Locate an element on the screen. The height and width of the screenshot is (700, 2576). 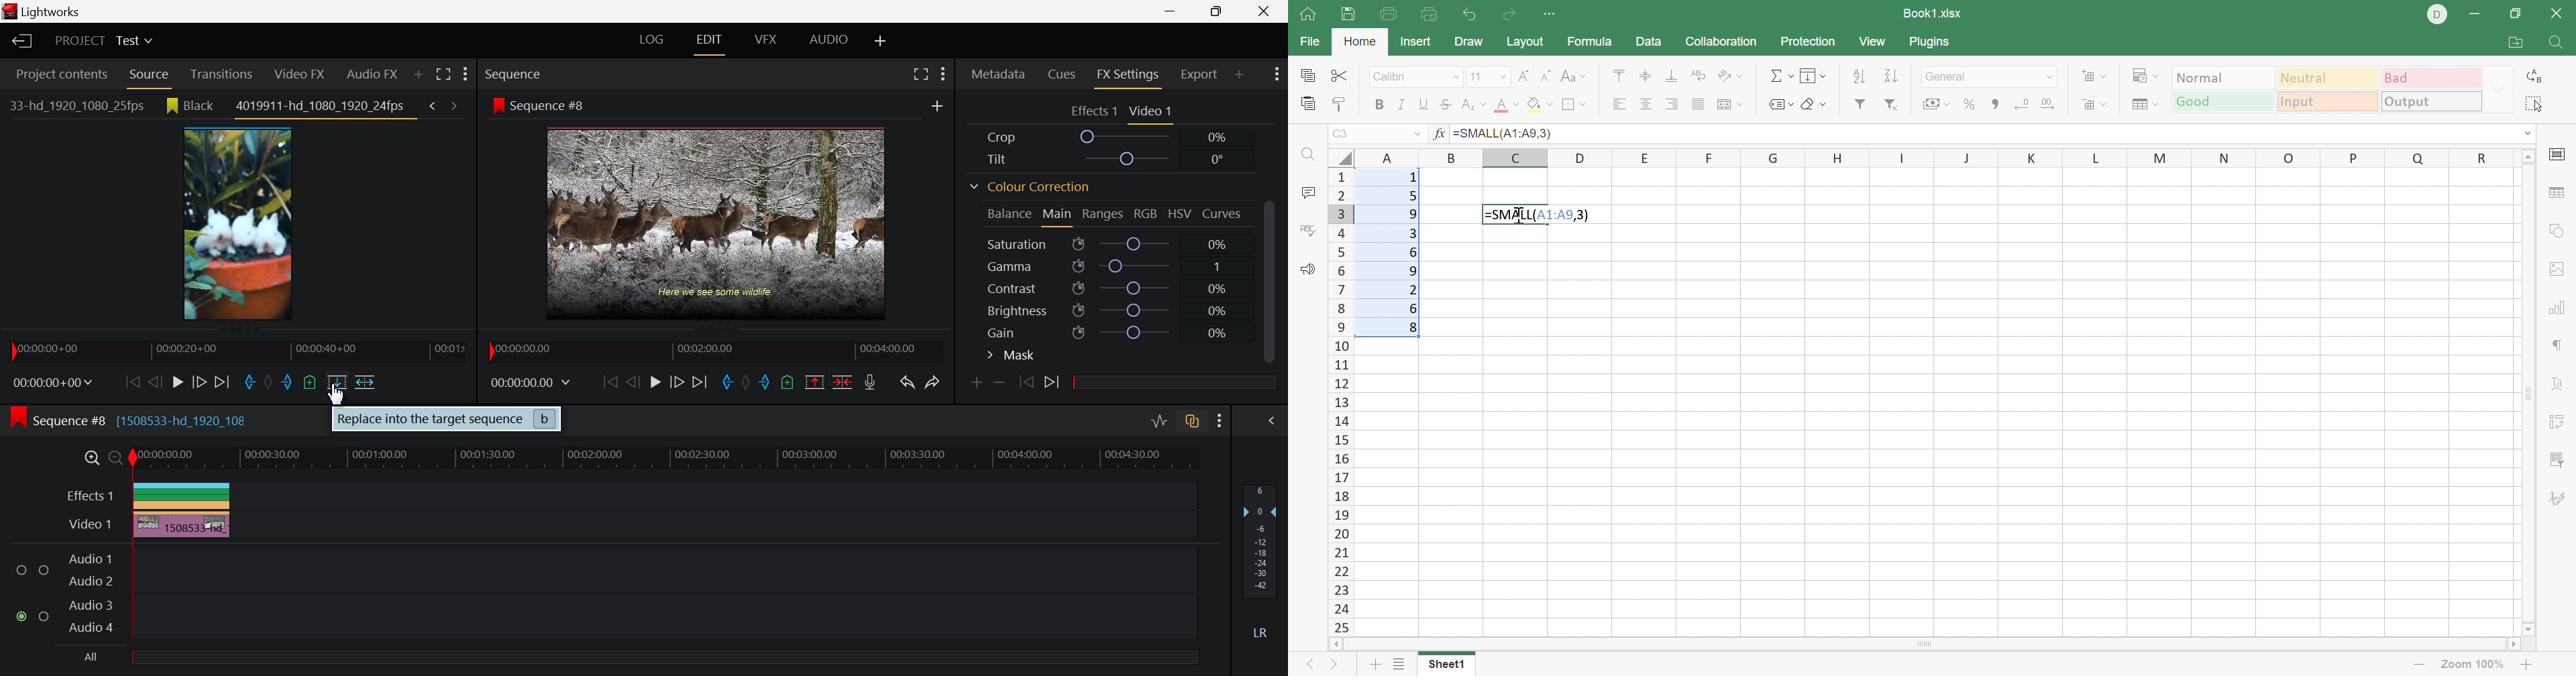
Orientation is located at coordinates (1729, 77).